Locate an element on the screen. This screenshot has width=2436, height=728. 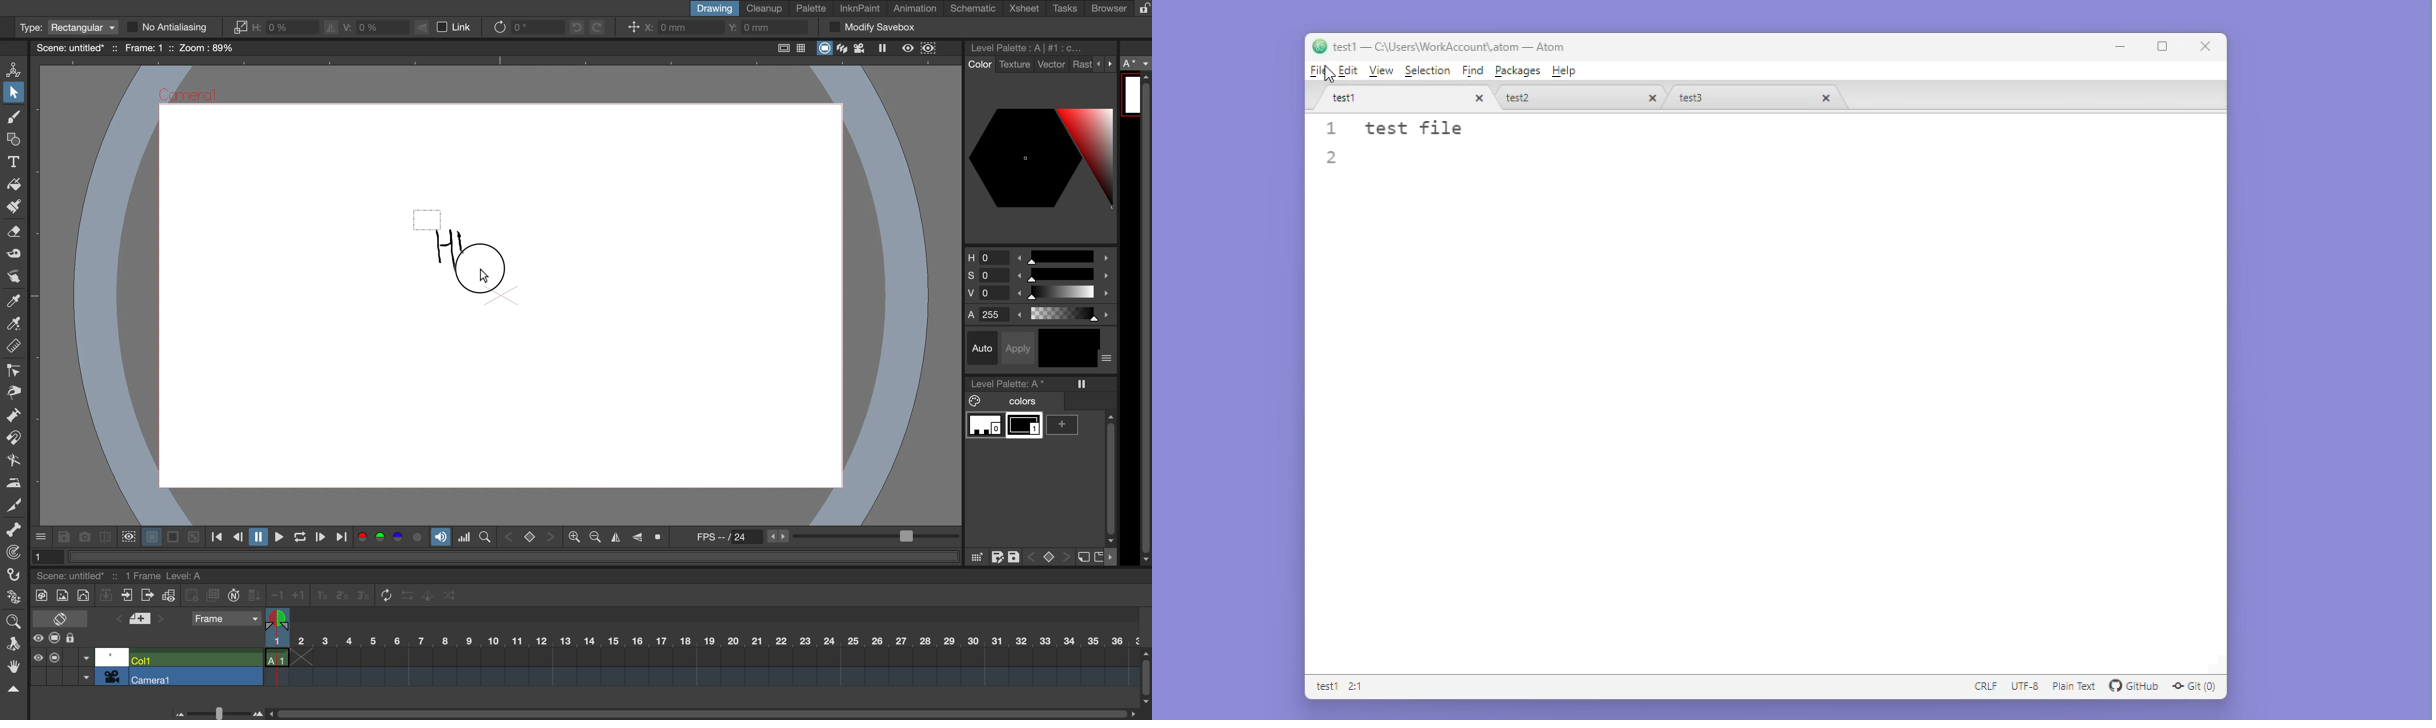
browser is located at coordinates (1102, 8).